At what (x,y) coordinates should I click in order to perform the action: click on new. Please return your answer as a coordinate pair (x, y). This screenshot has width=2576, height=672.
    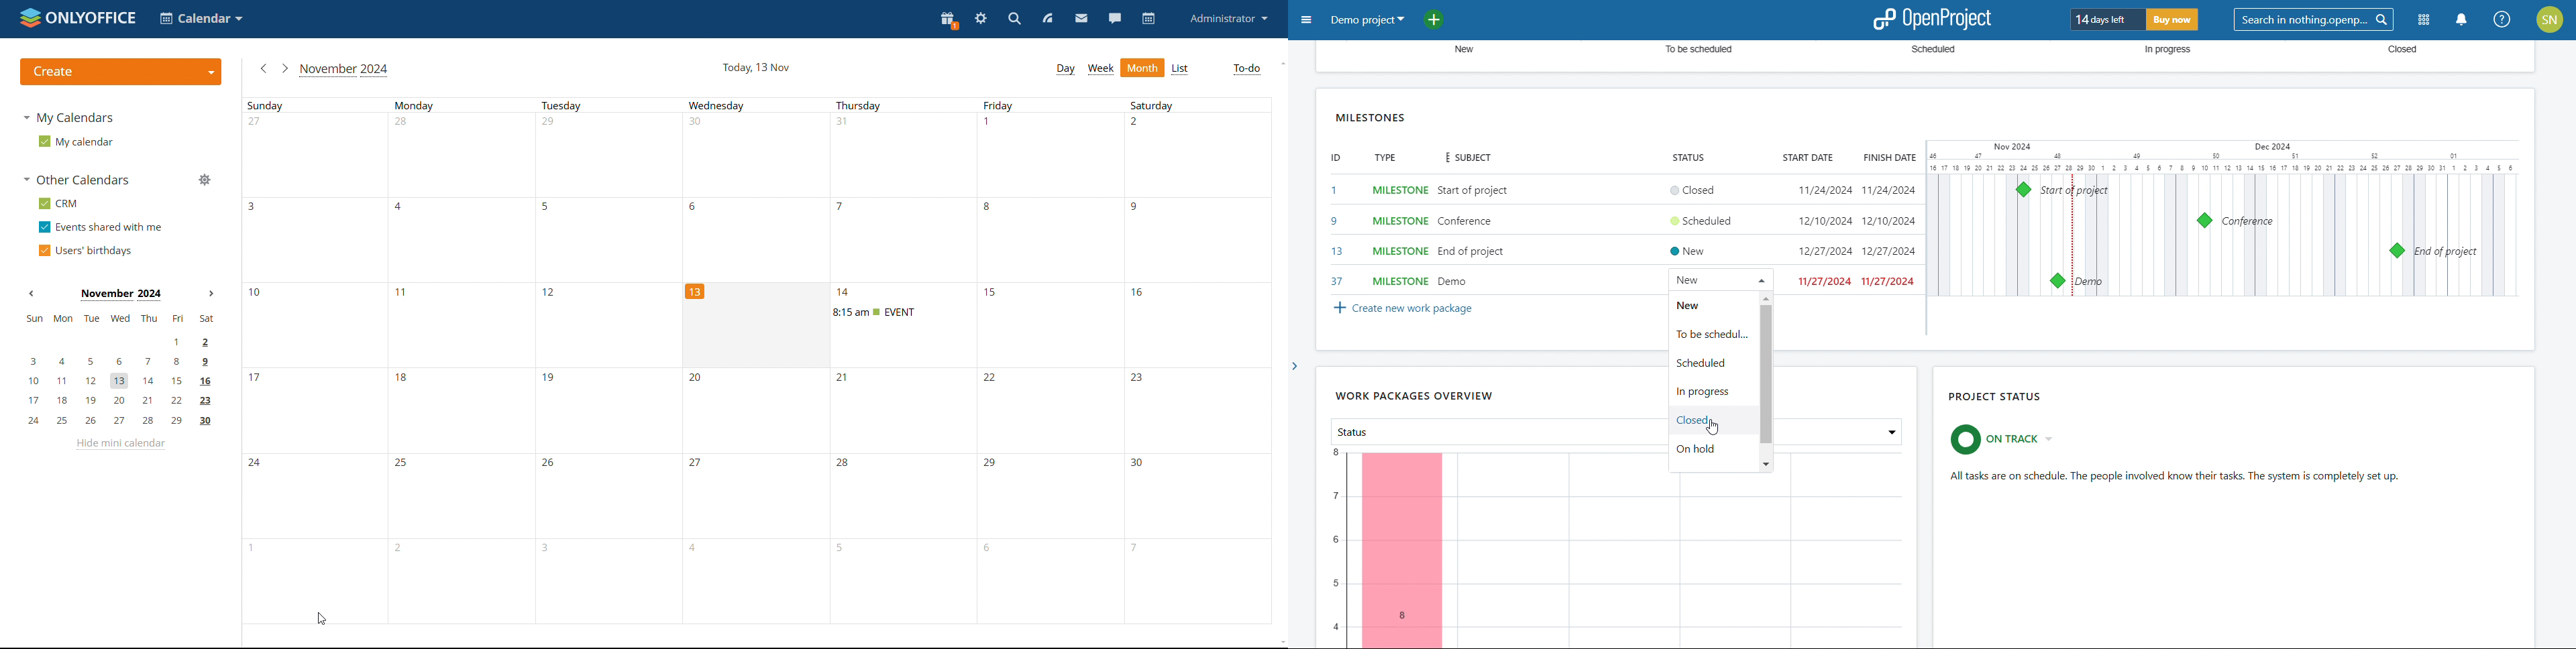
    Looking at the image, I should click on (1709, 304).